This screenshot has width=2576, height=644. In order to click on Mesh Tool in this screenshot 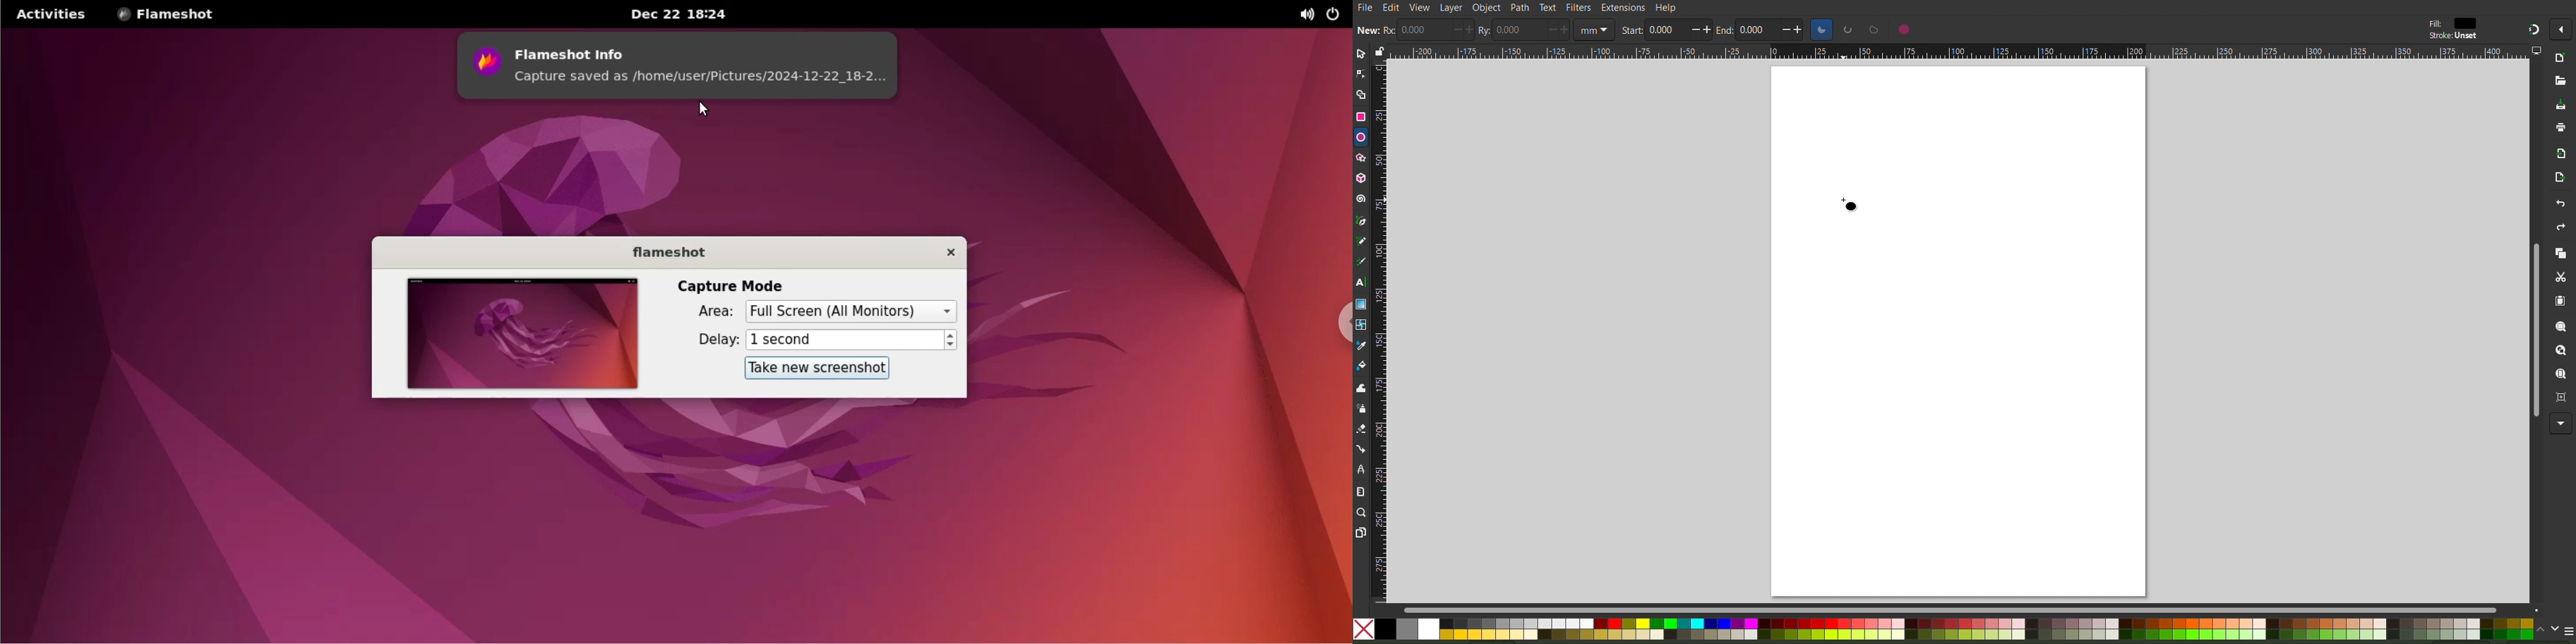, I will do `click(1362, 325)`.